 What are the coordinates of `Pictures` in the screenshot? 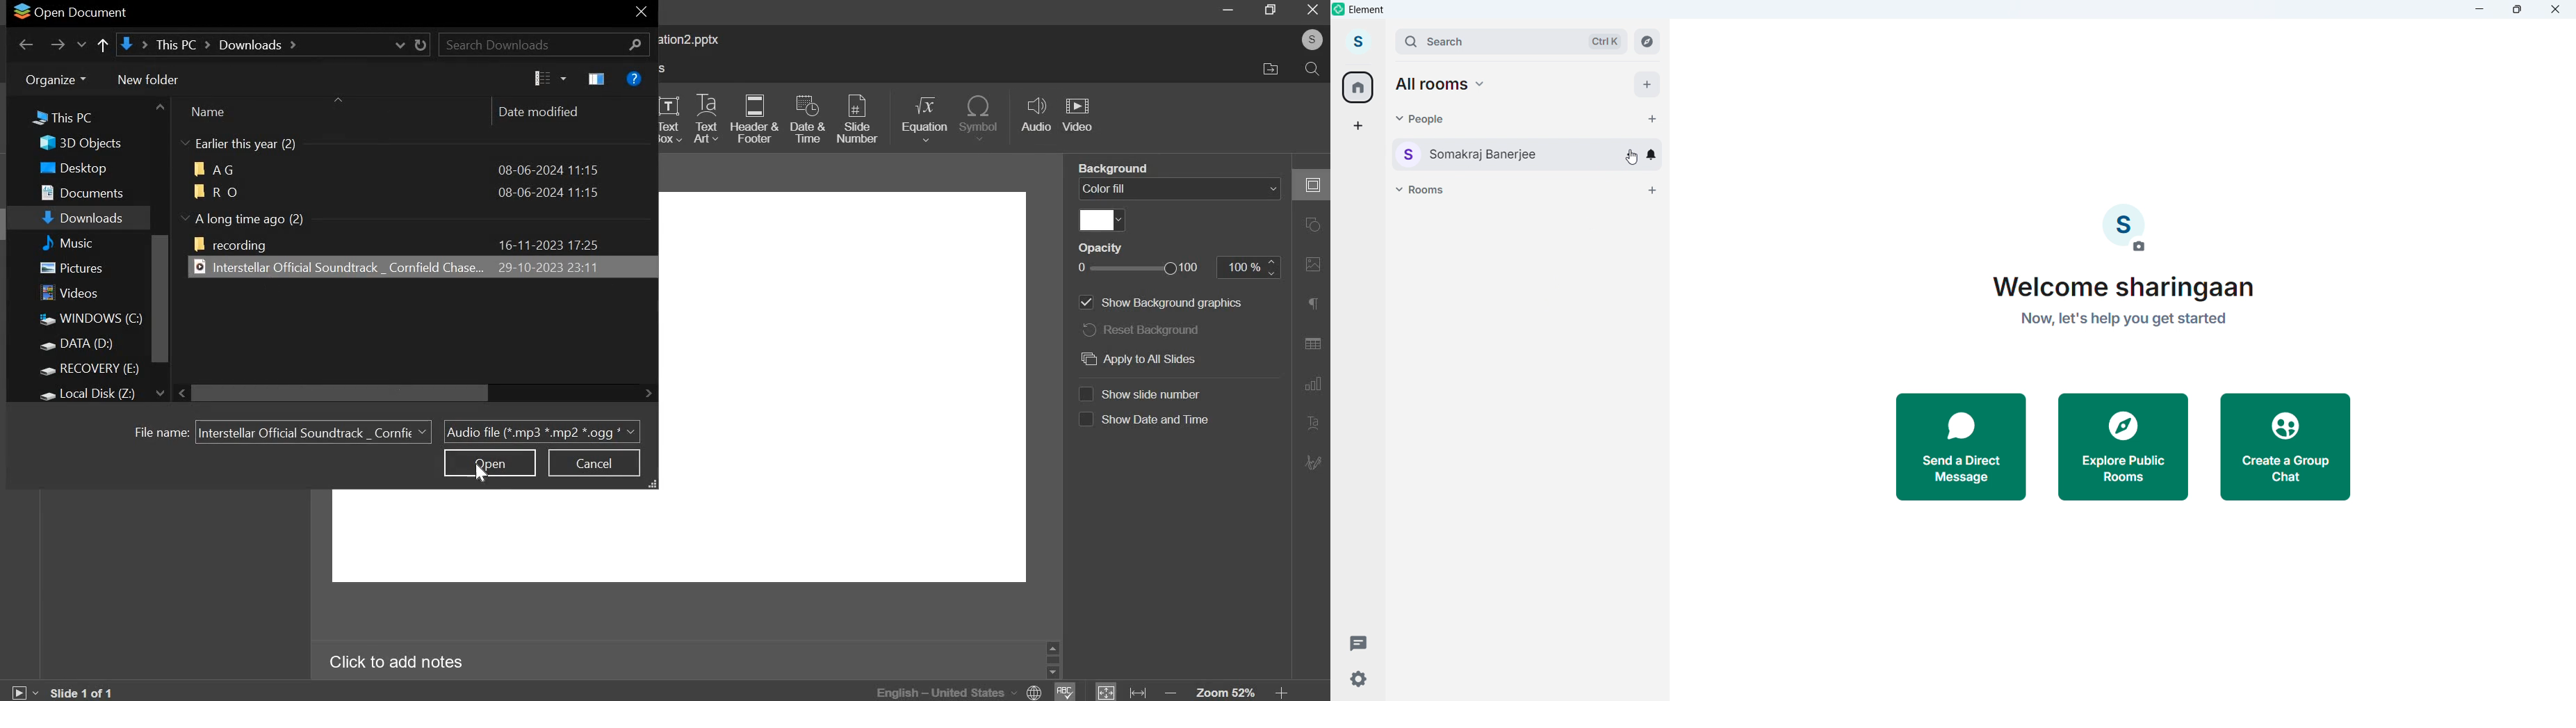 It's located at (71, 268).